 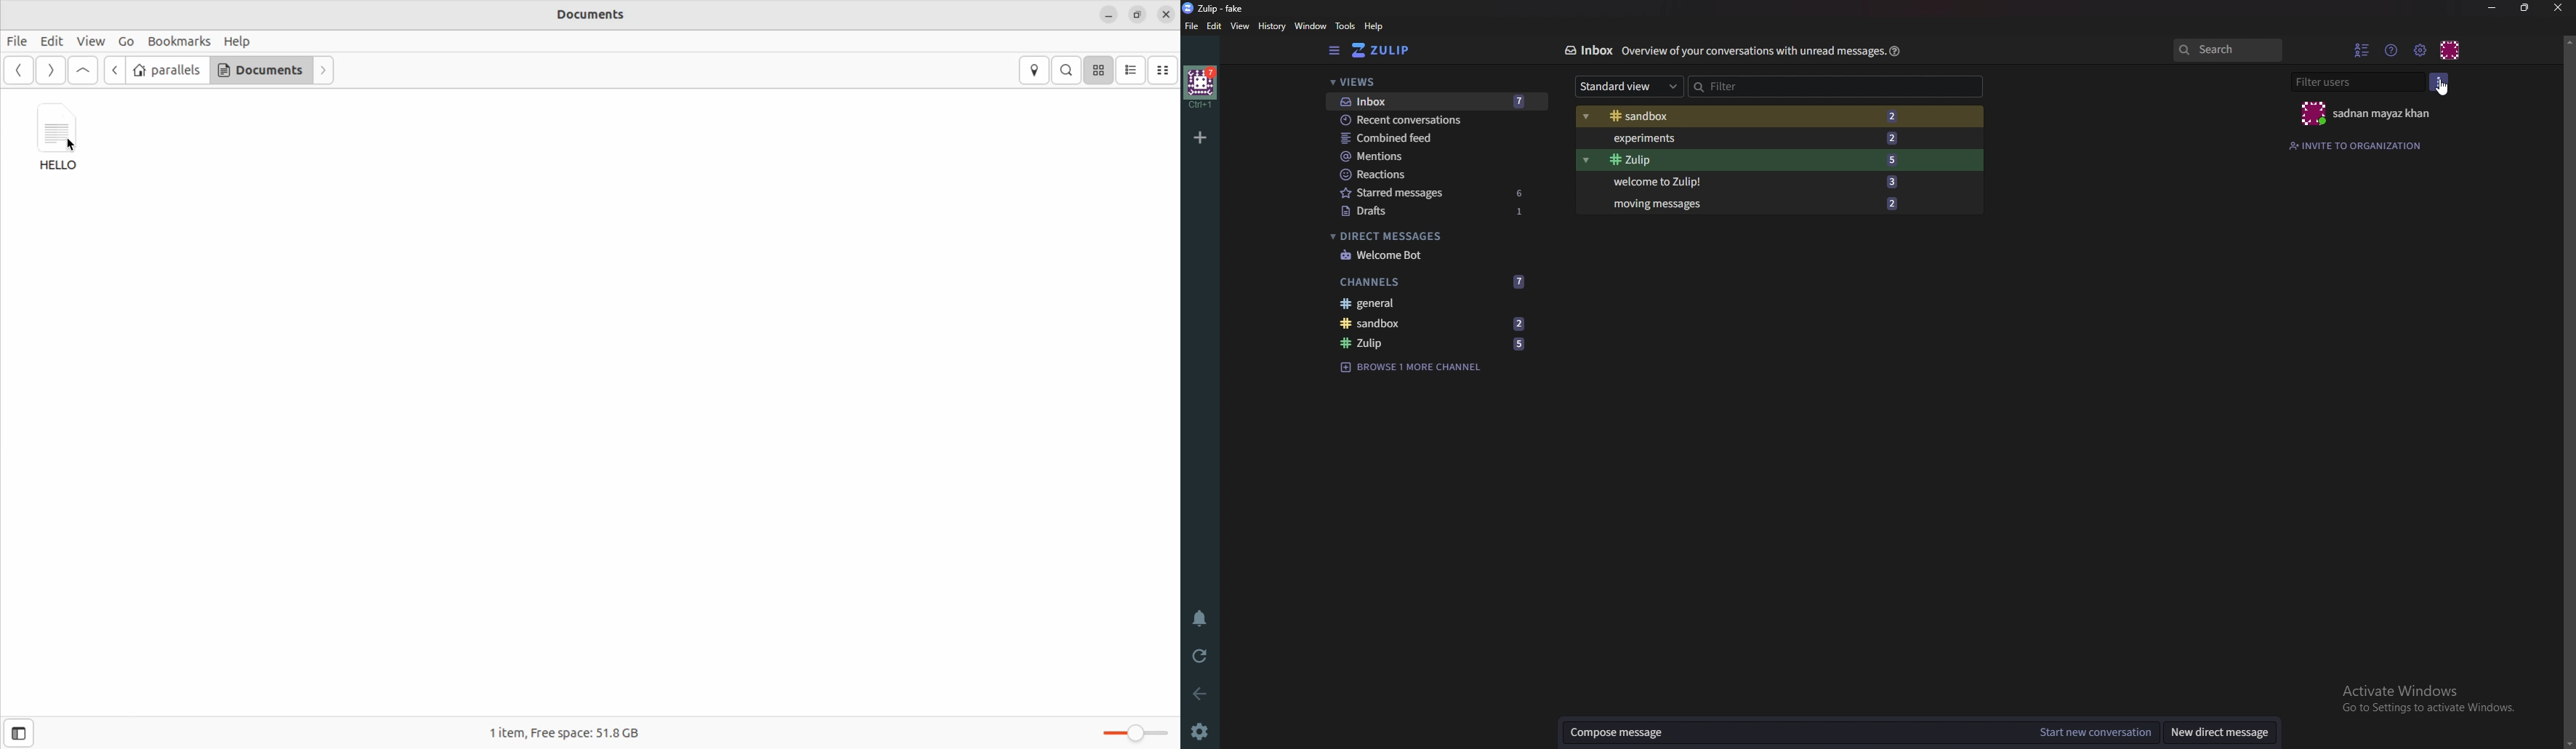 What do you see at coordinates (2556, 7) in the screenshot?
I see `close` at bounding box center [2556, 7].